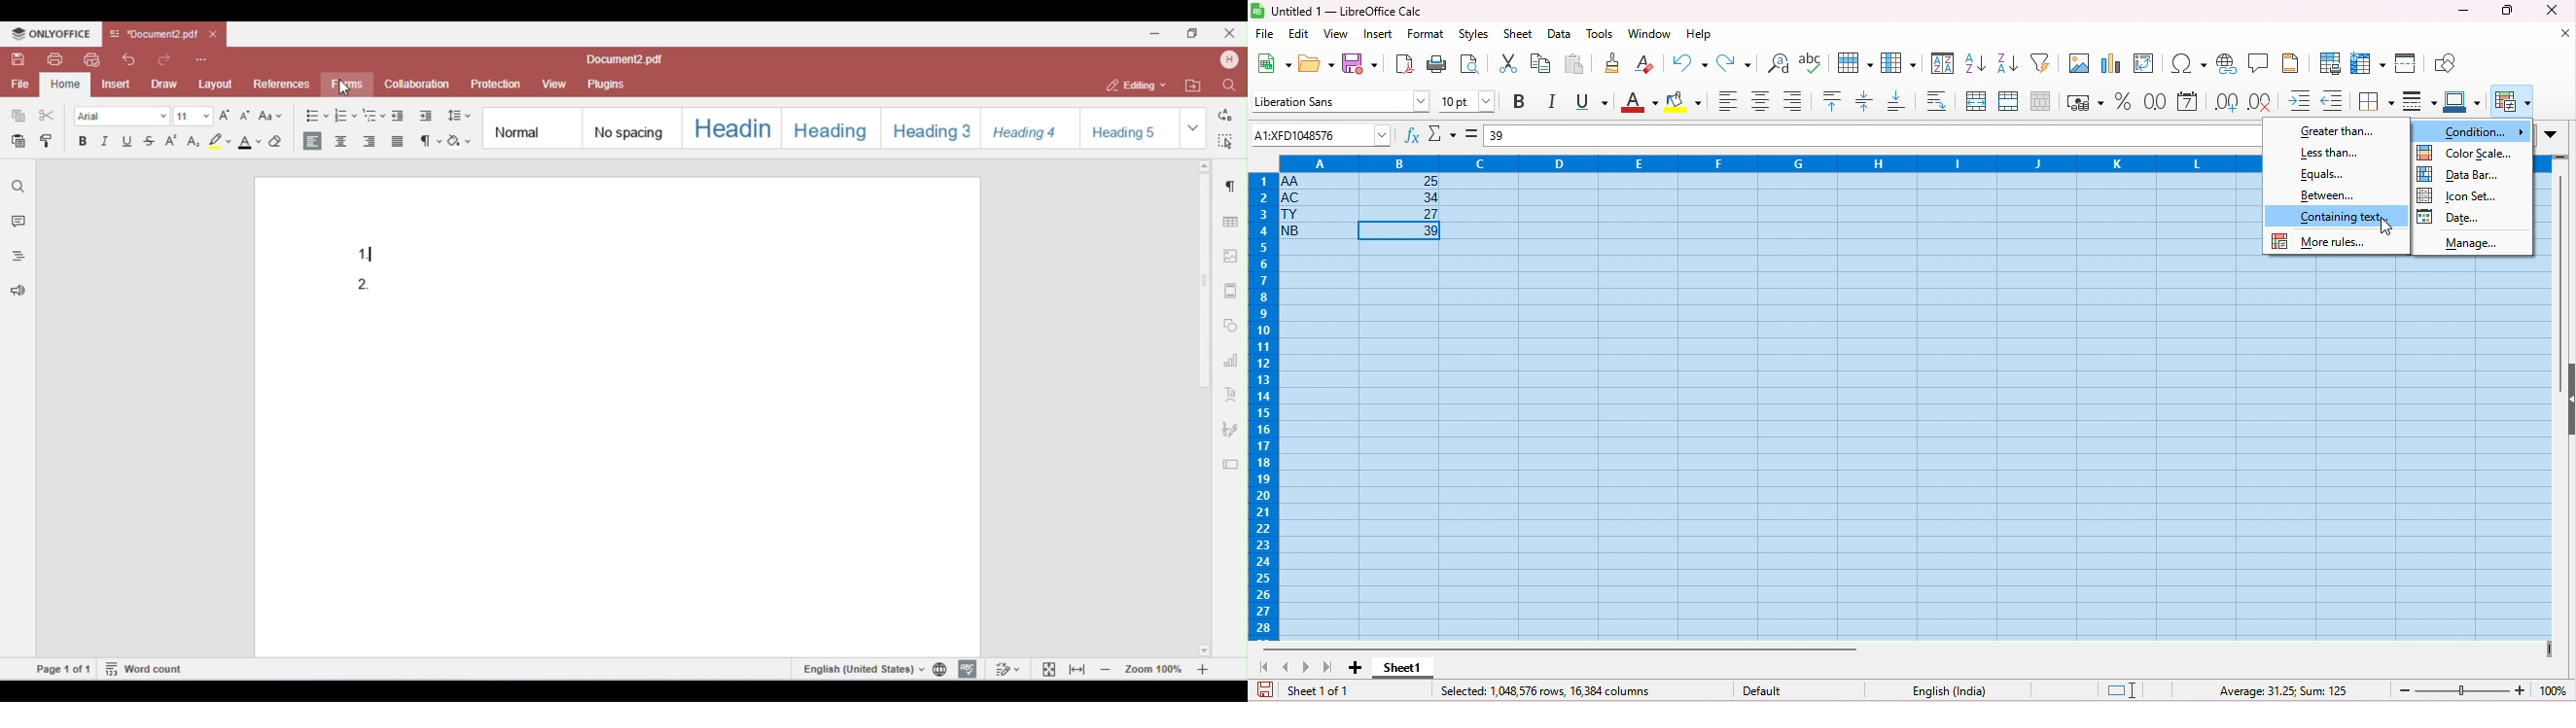 The width and height of the screenshot is (2576, 728). What do you see at coordinates (1813, 63) in the screenshot?
I see `spelling` at bounding box center [1813, 63].